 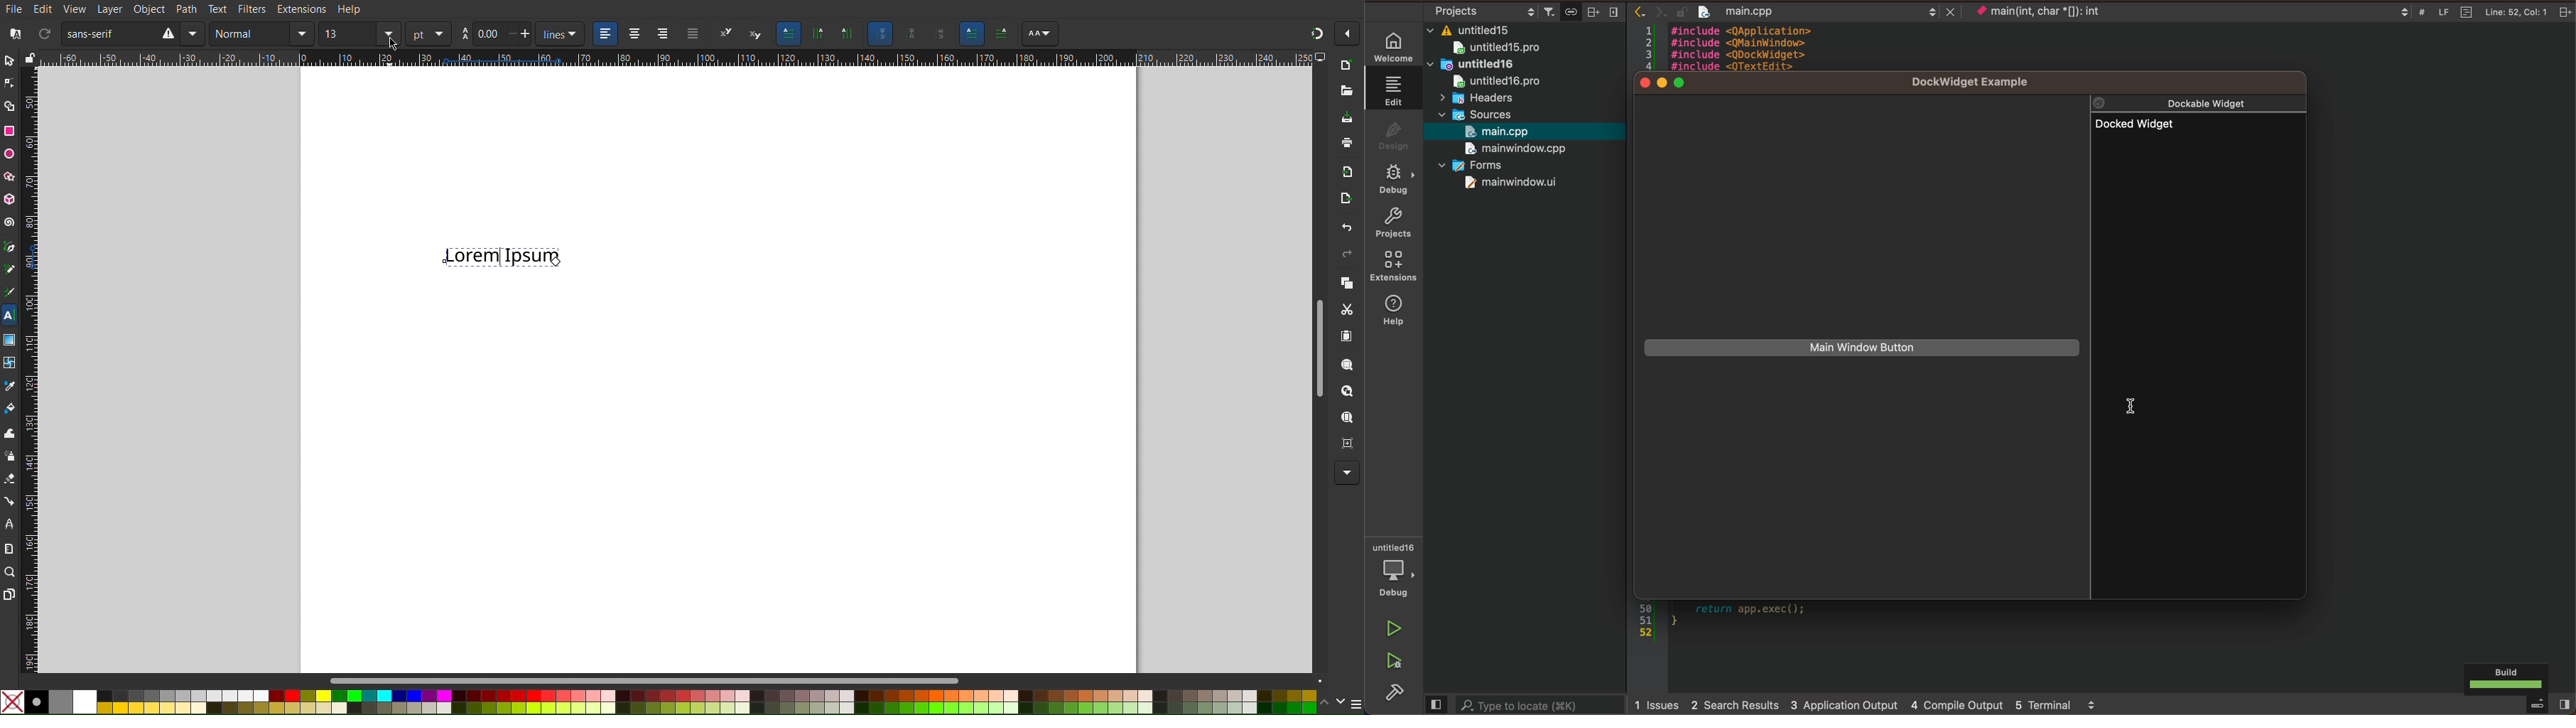 I want to click on , so click(x=1040, y=34).